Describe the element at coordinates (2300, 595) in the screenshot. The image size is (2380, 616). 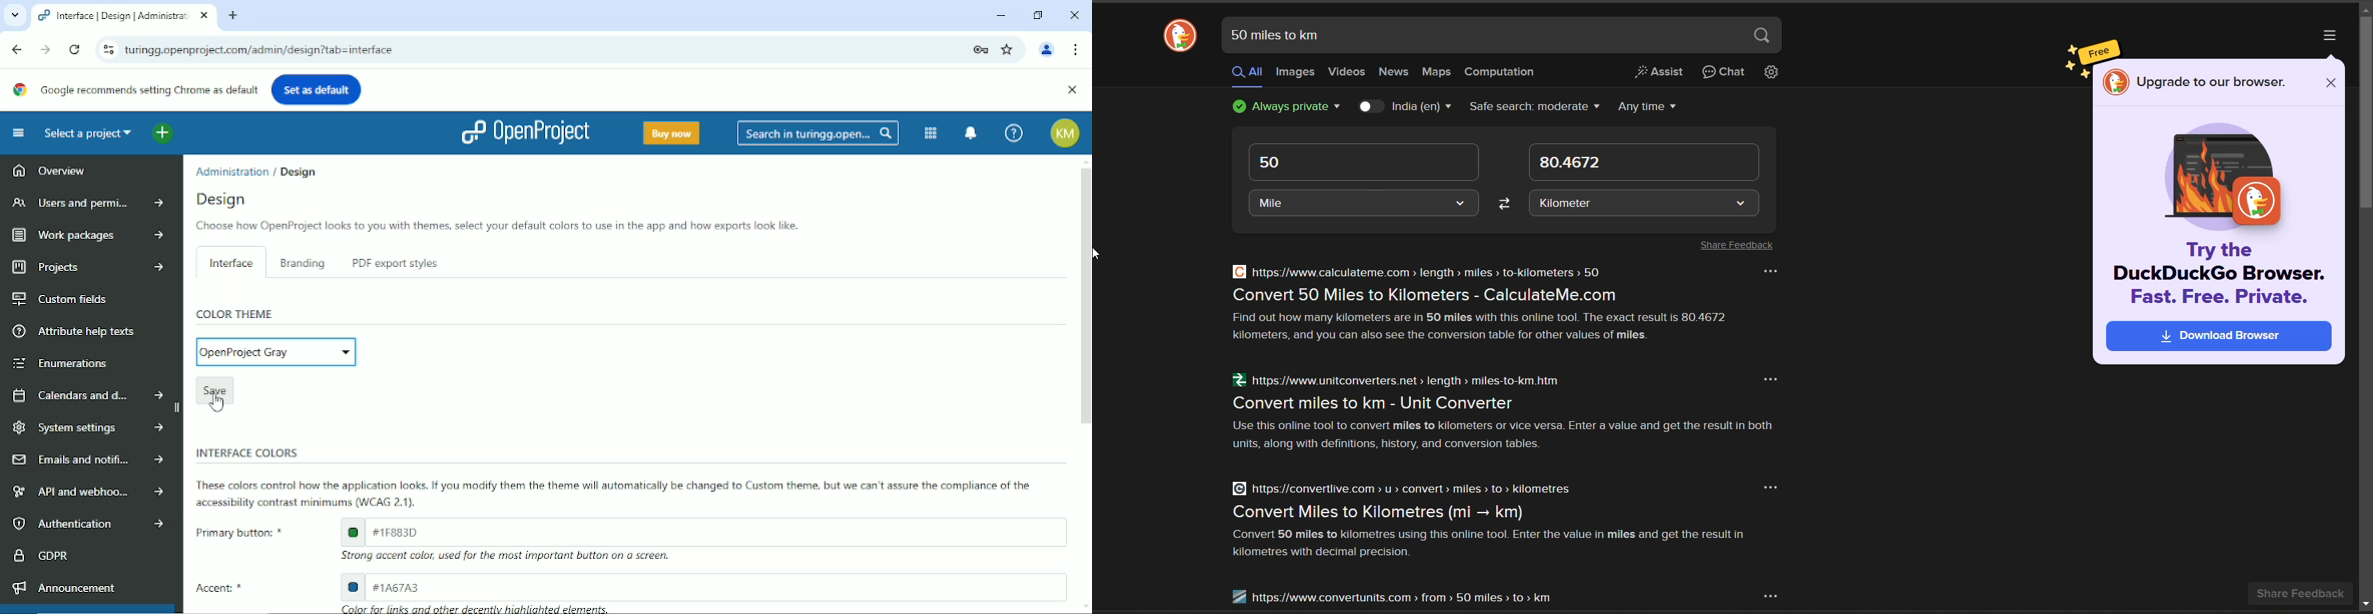
I see `share feedback` at that location.